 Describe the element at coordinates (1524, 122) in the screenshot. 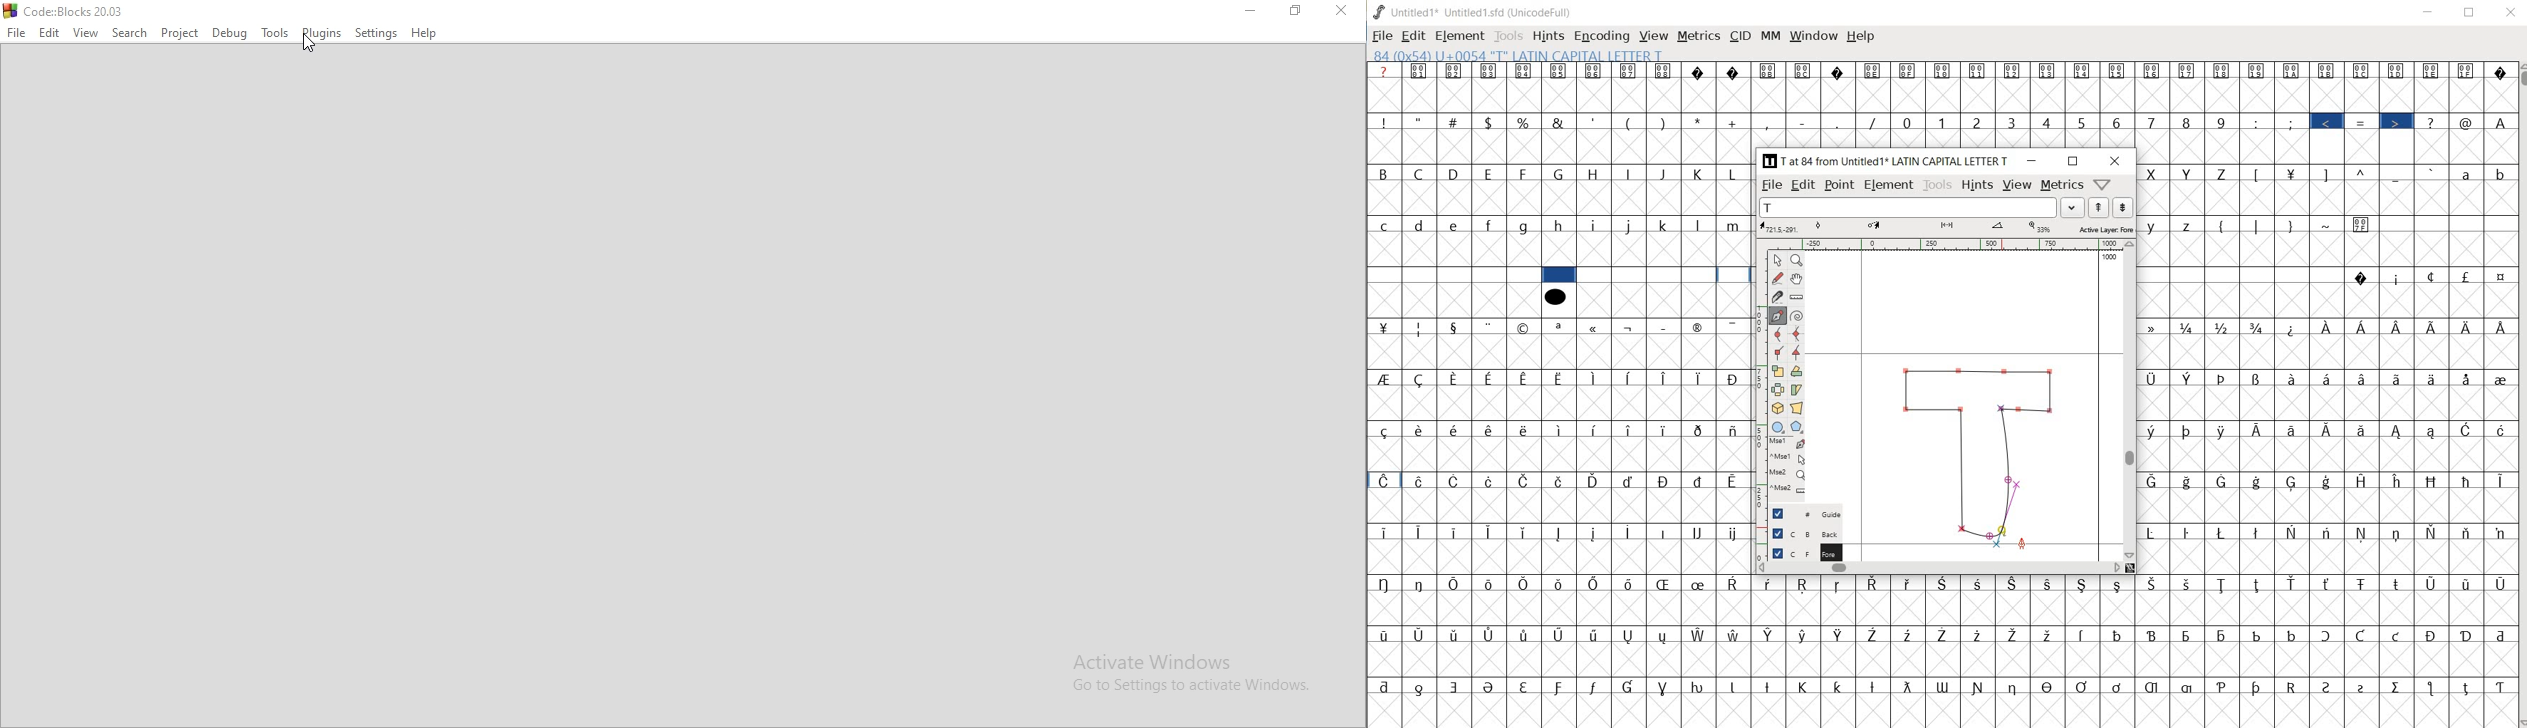

I see `%` at that location.